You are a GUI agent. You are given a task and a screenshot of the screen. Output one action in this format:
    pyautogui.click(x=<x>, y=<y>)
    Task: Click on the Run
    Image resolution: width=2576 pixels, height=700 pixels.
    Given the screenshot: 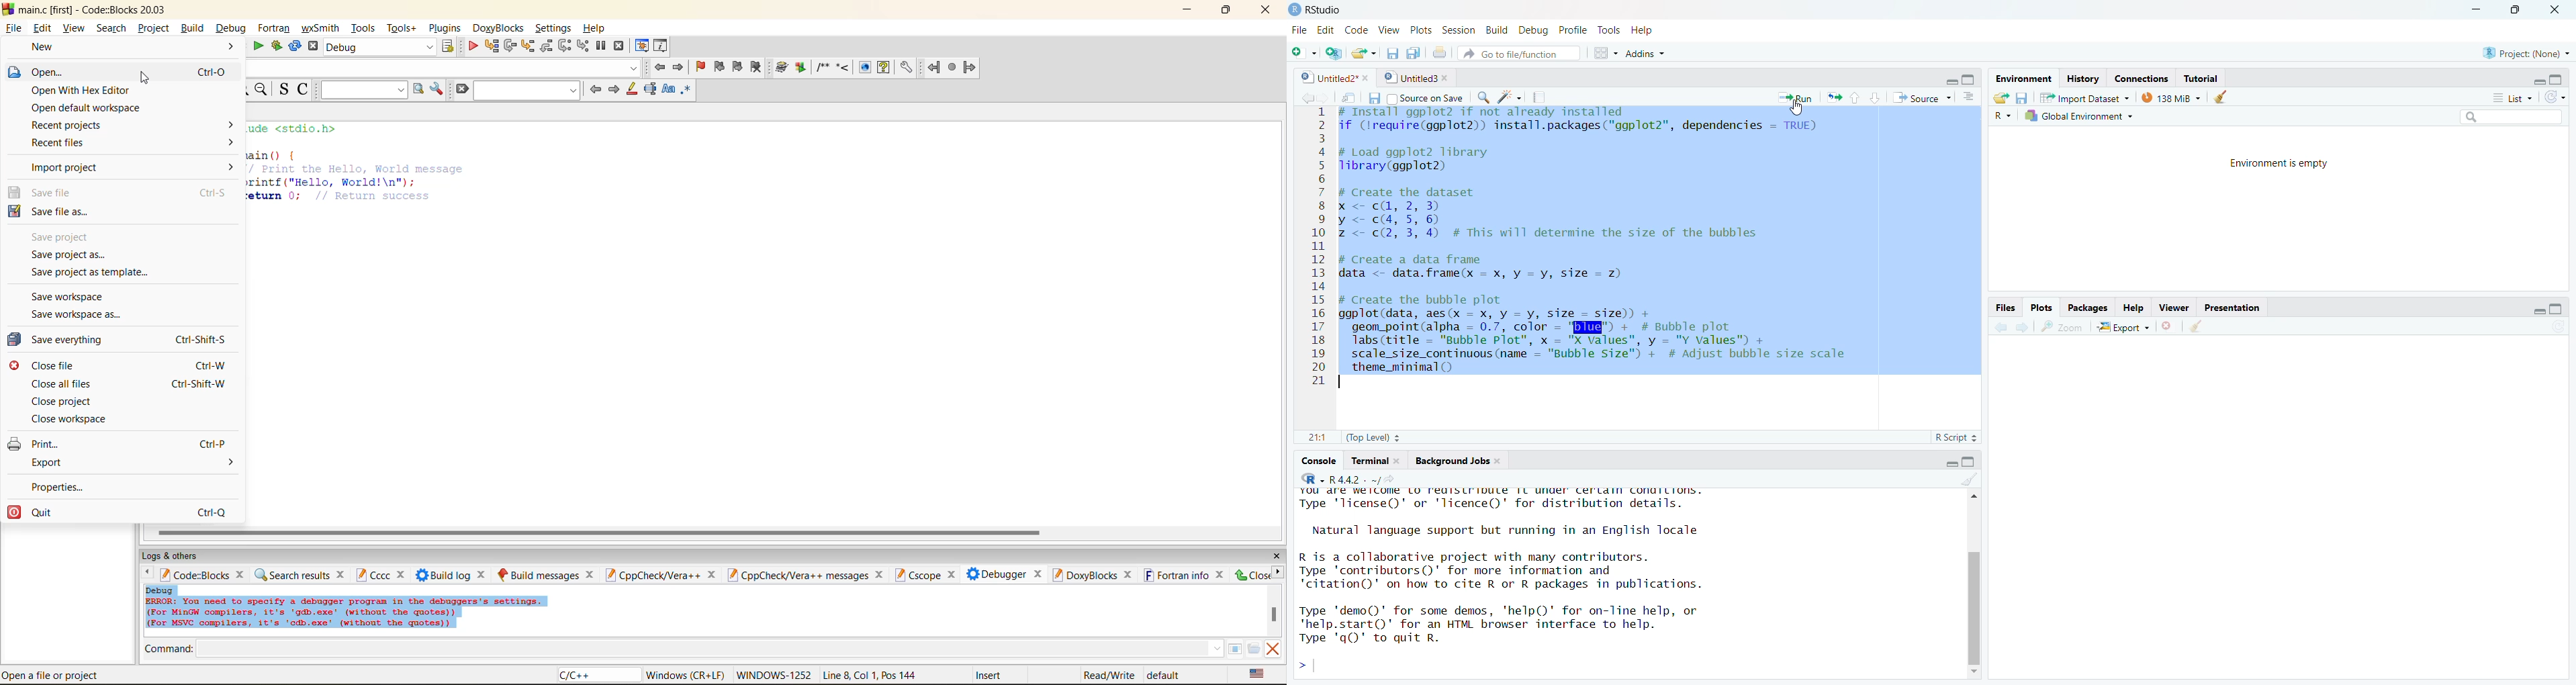 What is the action you would take?
    pyautogui.click(x=1789, y=97)
    